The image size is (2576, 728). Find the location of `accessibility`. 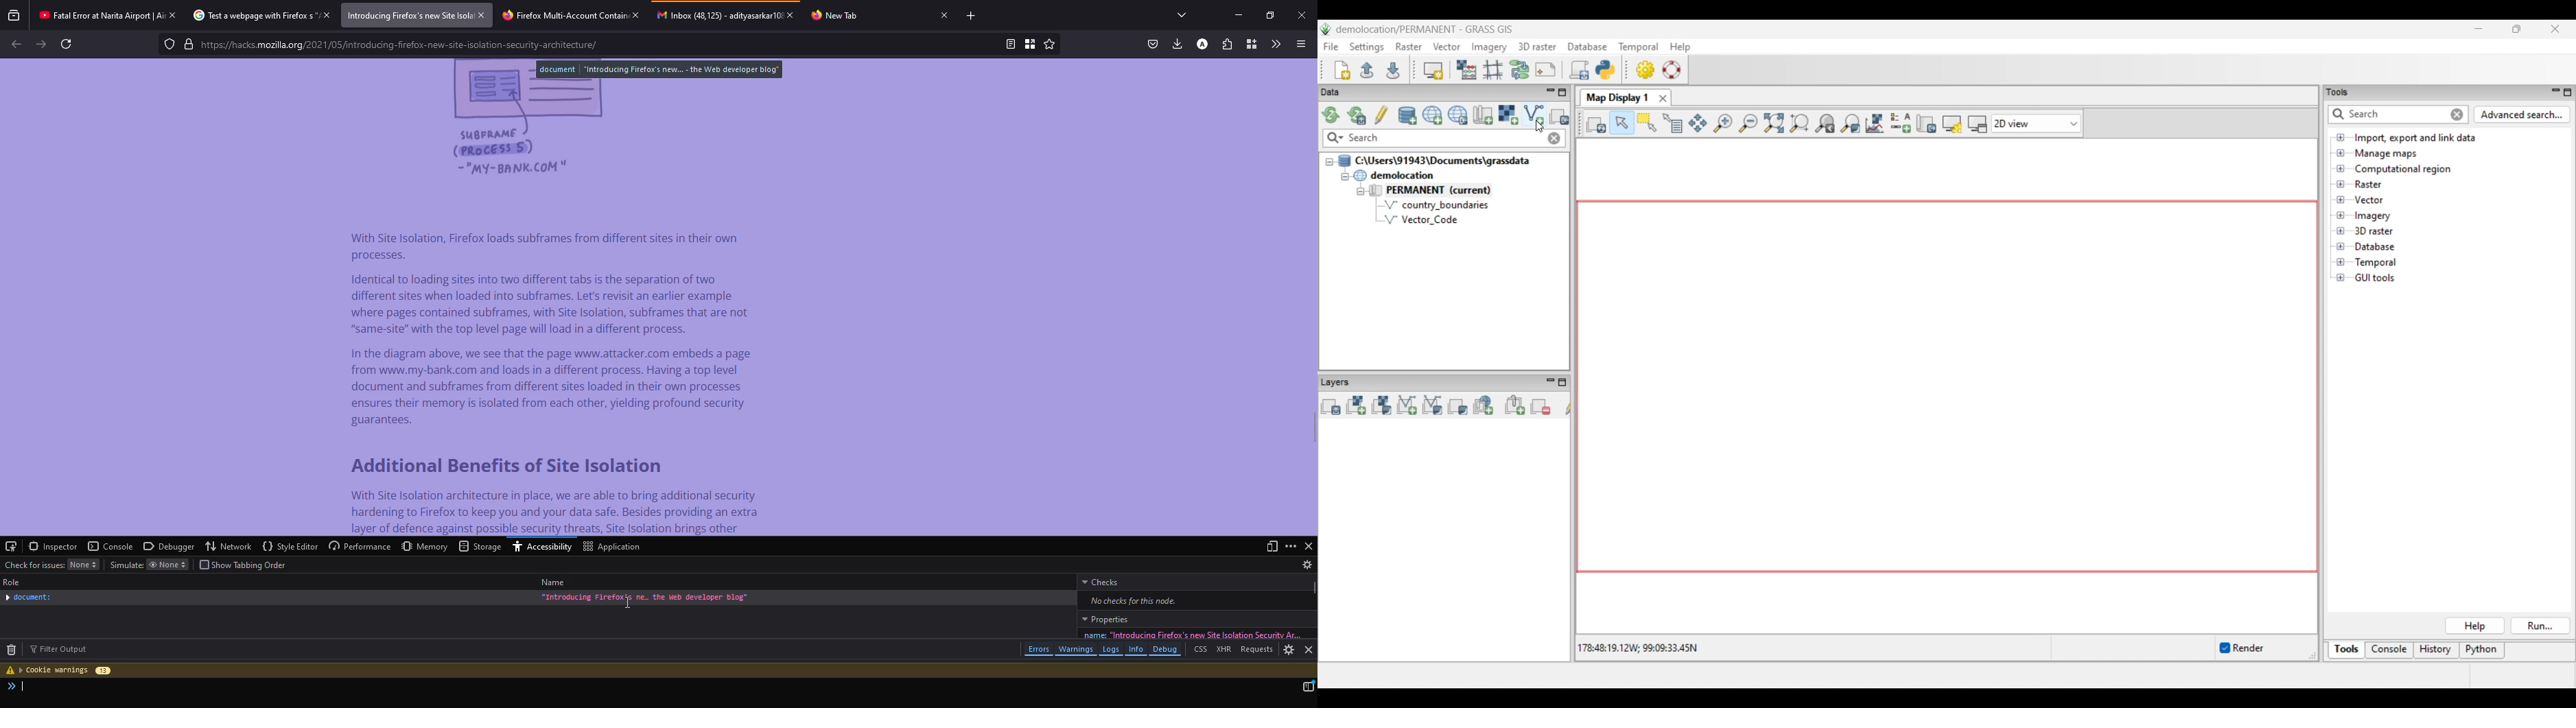

accessibility is located at coordinates (543, 546).